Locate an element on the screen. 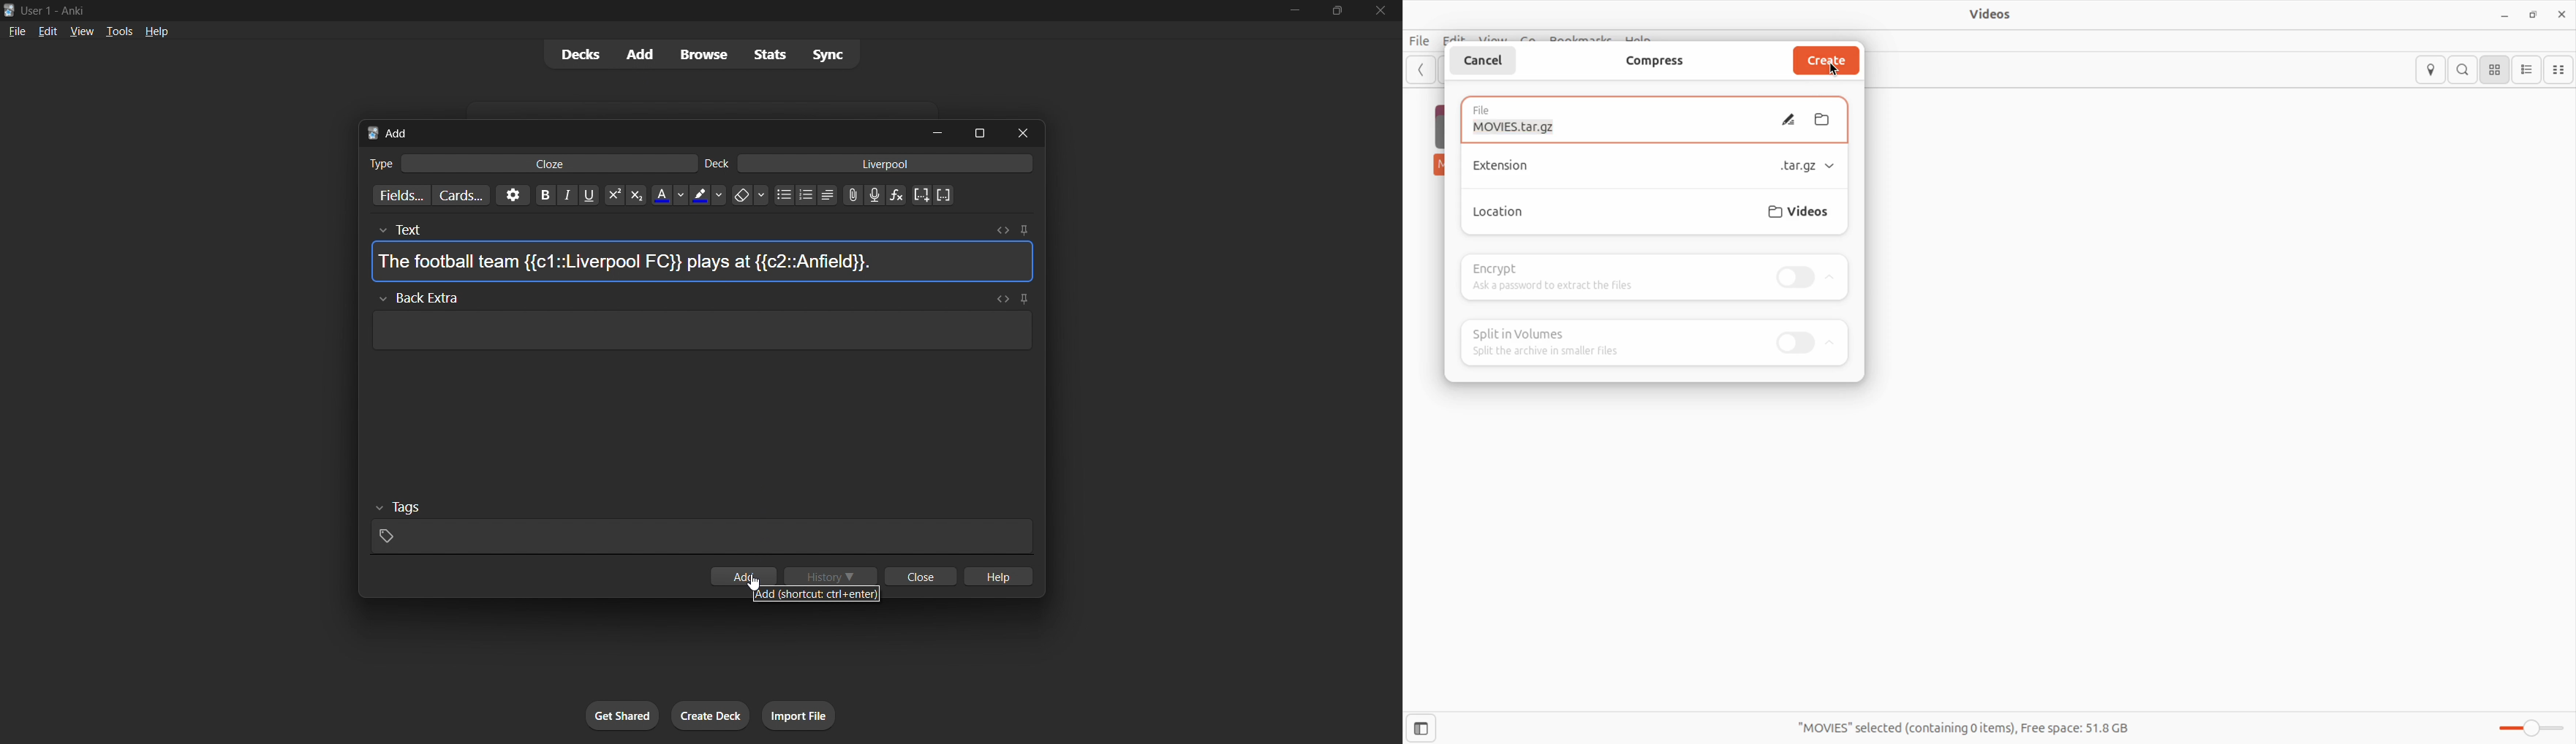 This screenshot has height=756, width=2576. free spaces is located at coordinates (1964, 728).